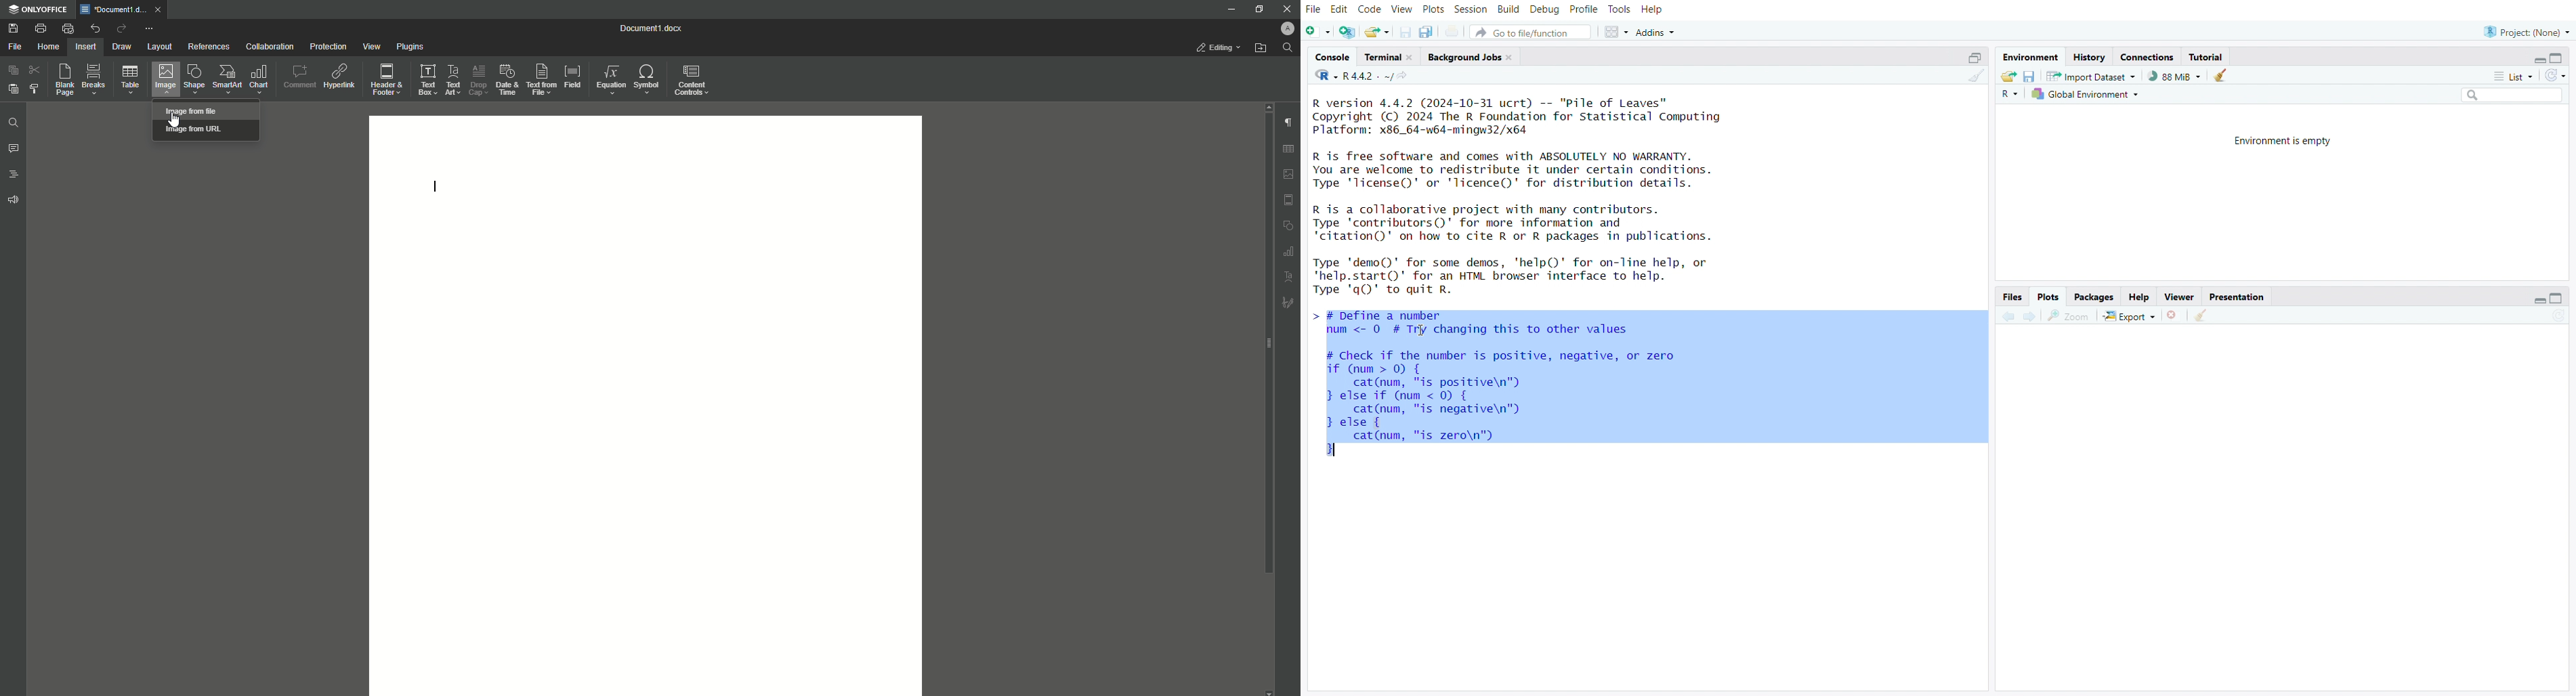  Describe the element at coordinates (610, 81) in the screenshot. I see `Equation` at that location.